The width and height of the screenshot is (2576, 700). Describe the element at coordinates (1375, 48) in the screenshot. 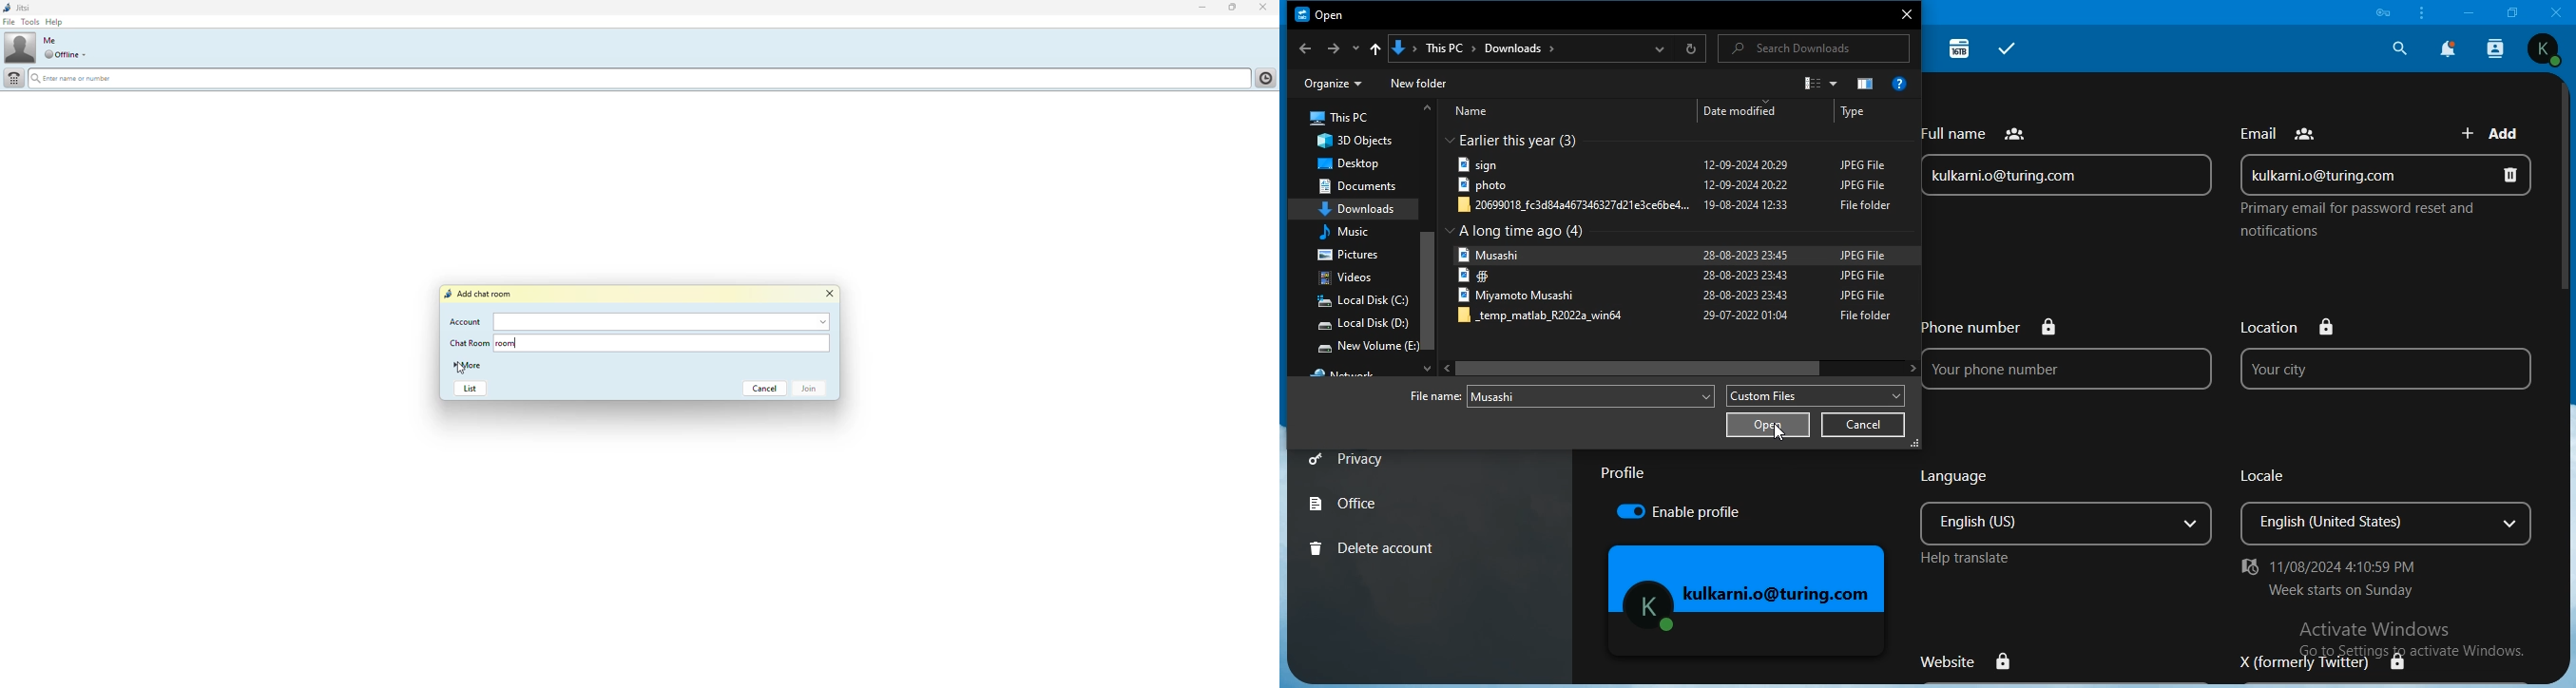

I see `` at that location.